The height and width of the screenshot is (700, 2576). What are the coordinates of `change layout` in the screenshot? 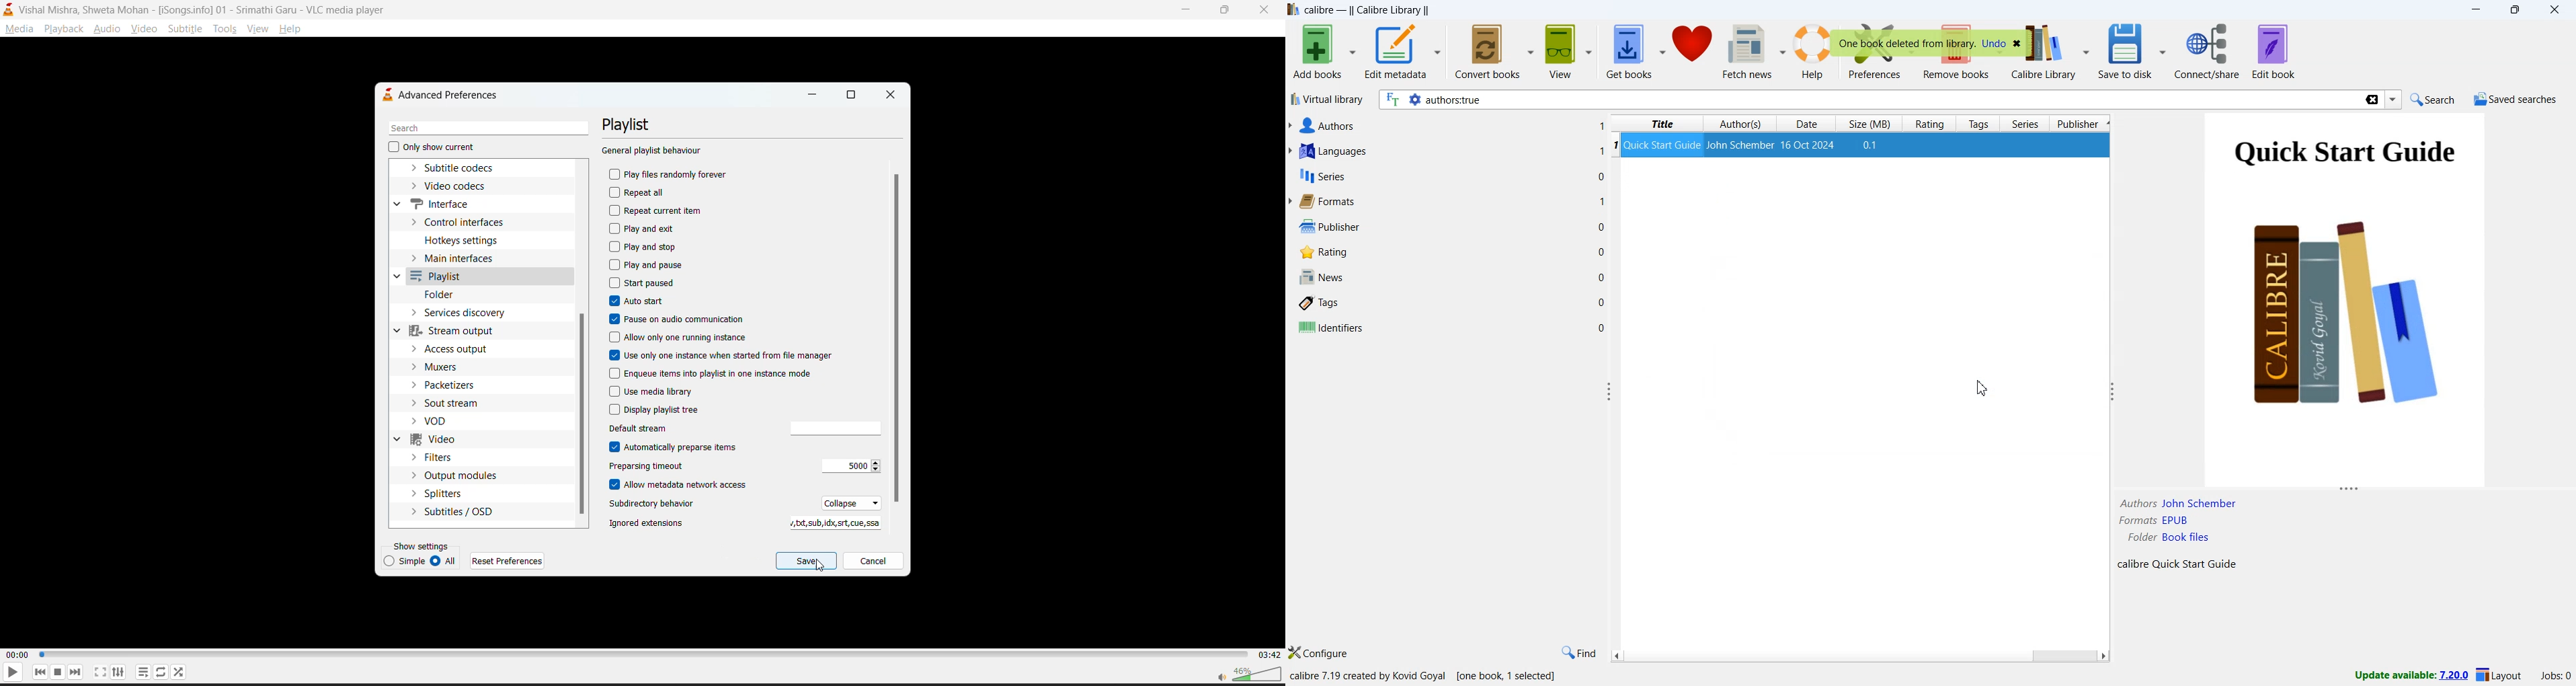 It's located at (2499, 677).